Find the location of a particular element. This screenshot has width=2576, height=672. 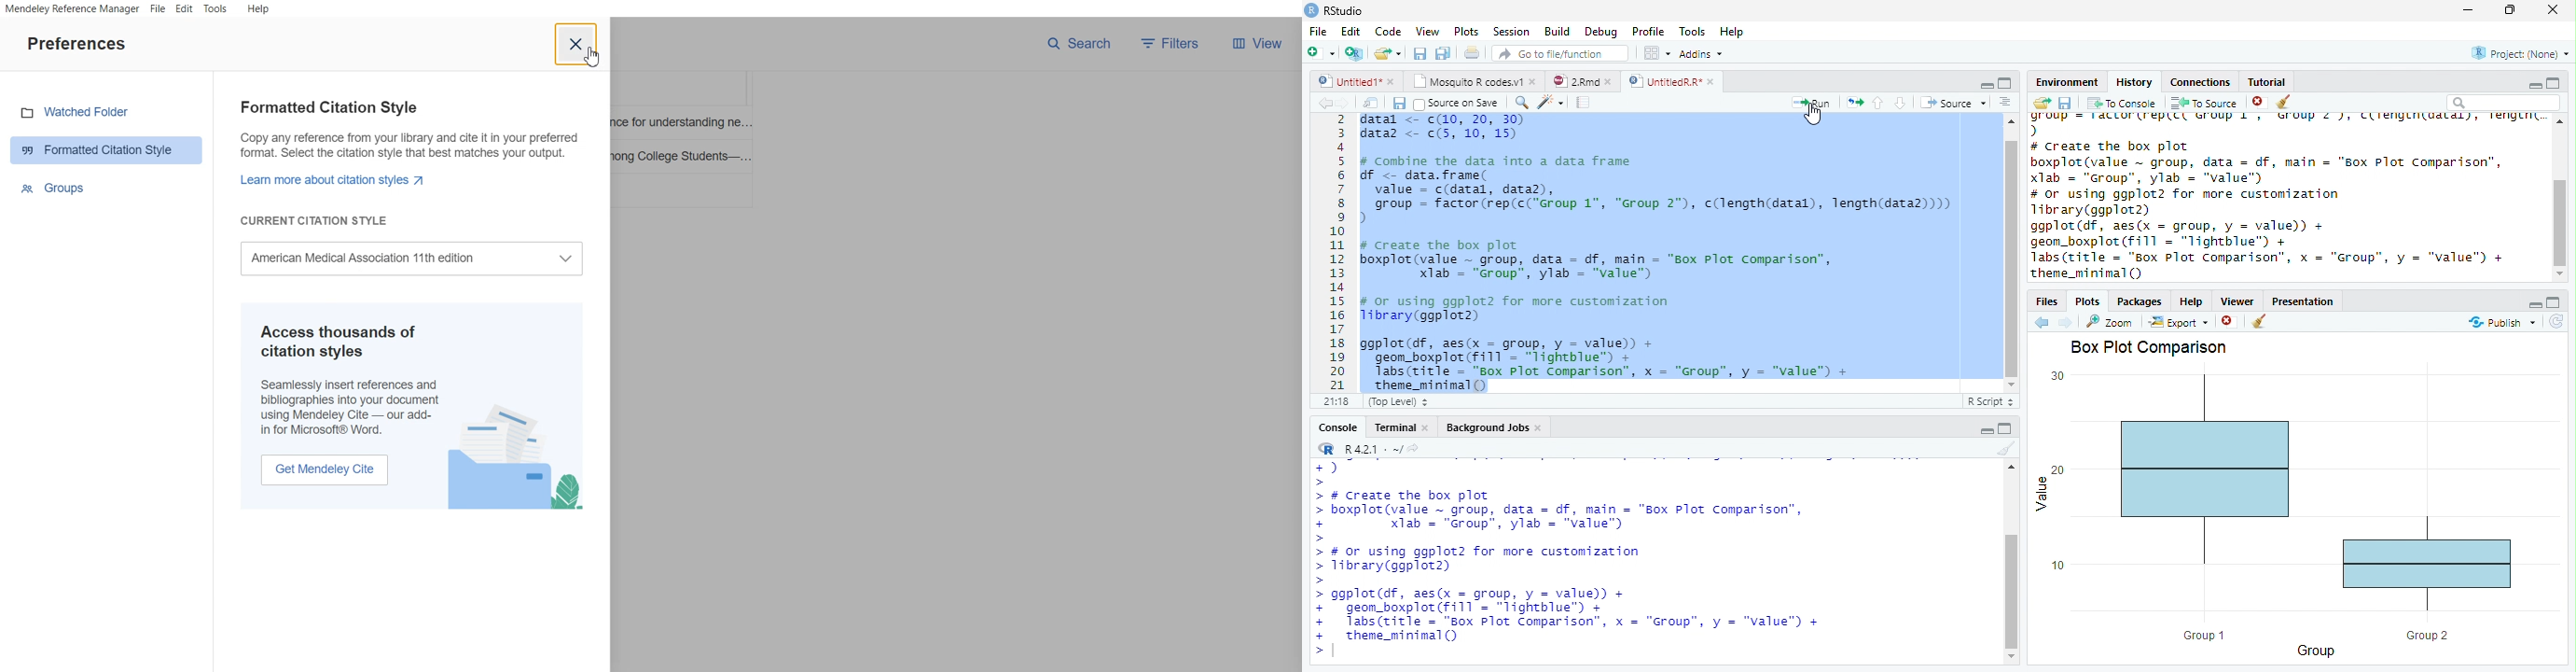

Code tools is located at coordinates (1551, 103).